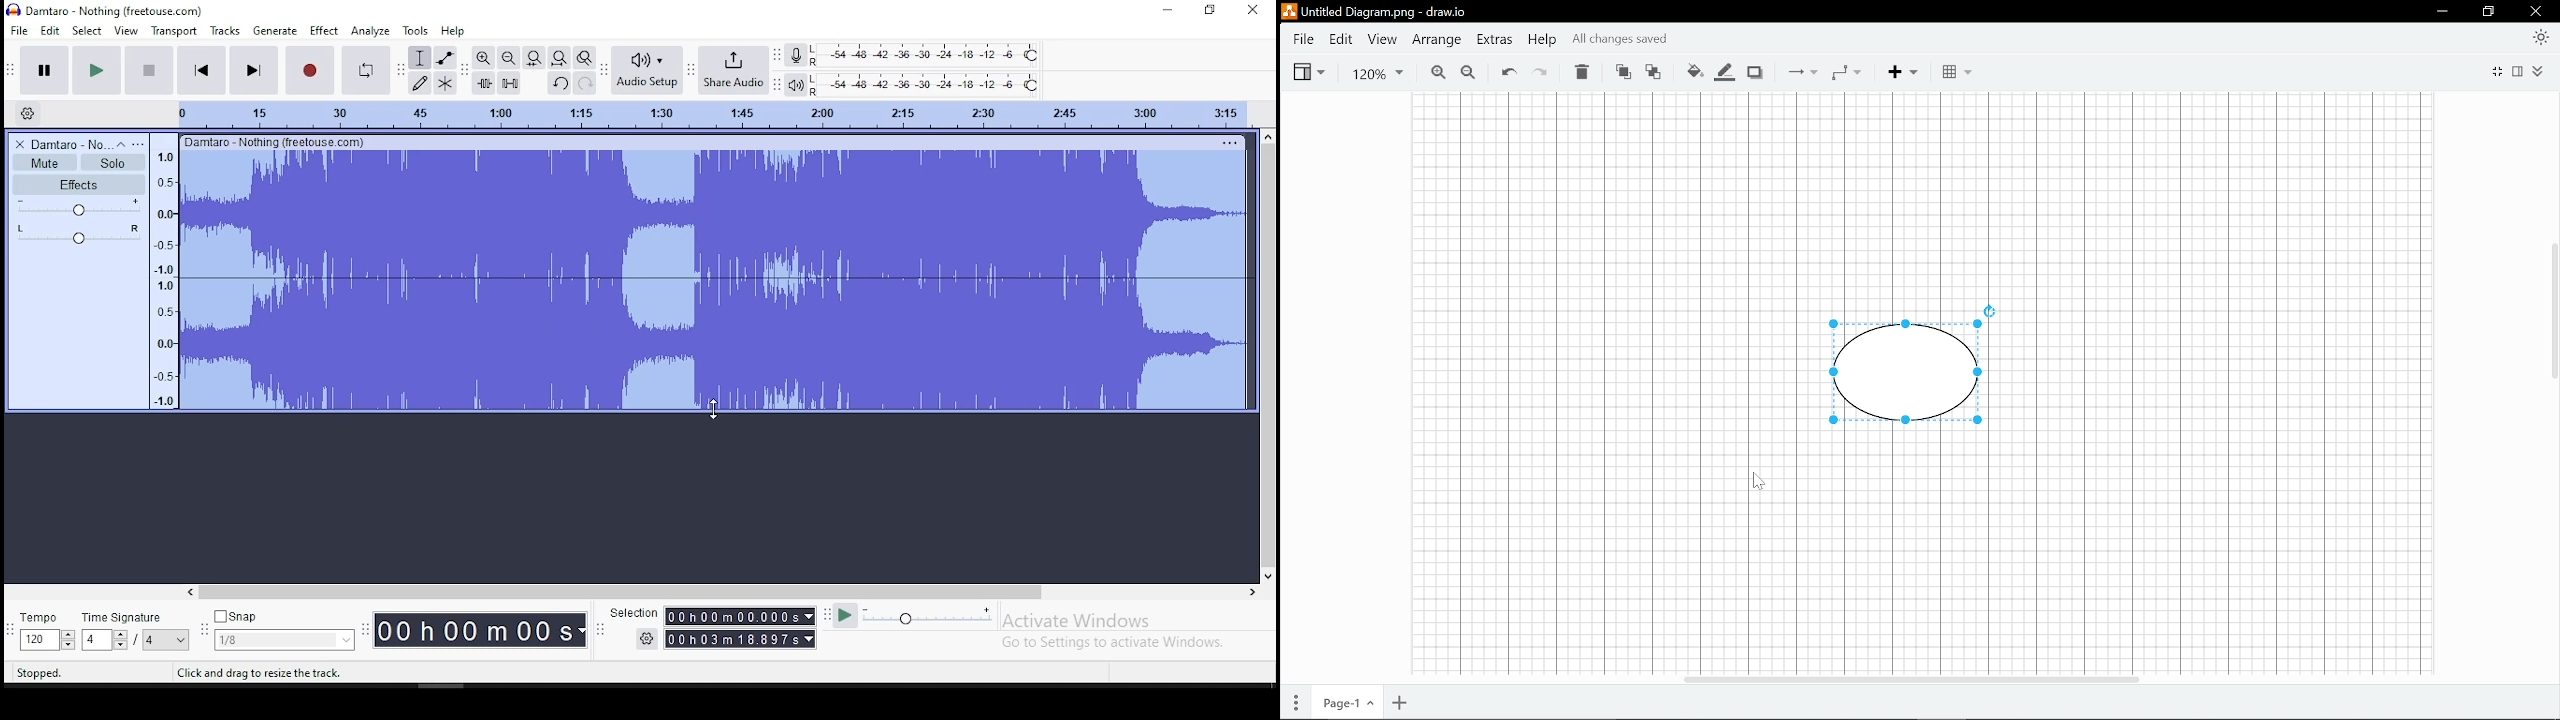  I want to click on , so click(690, 70).